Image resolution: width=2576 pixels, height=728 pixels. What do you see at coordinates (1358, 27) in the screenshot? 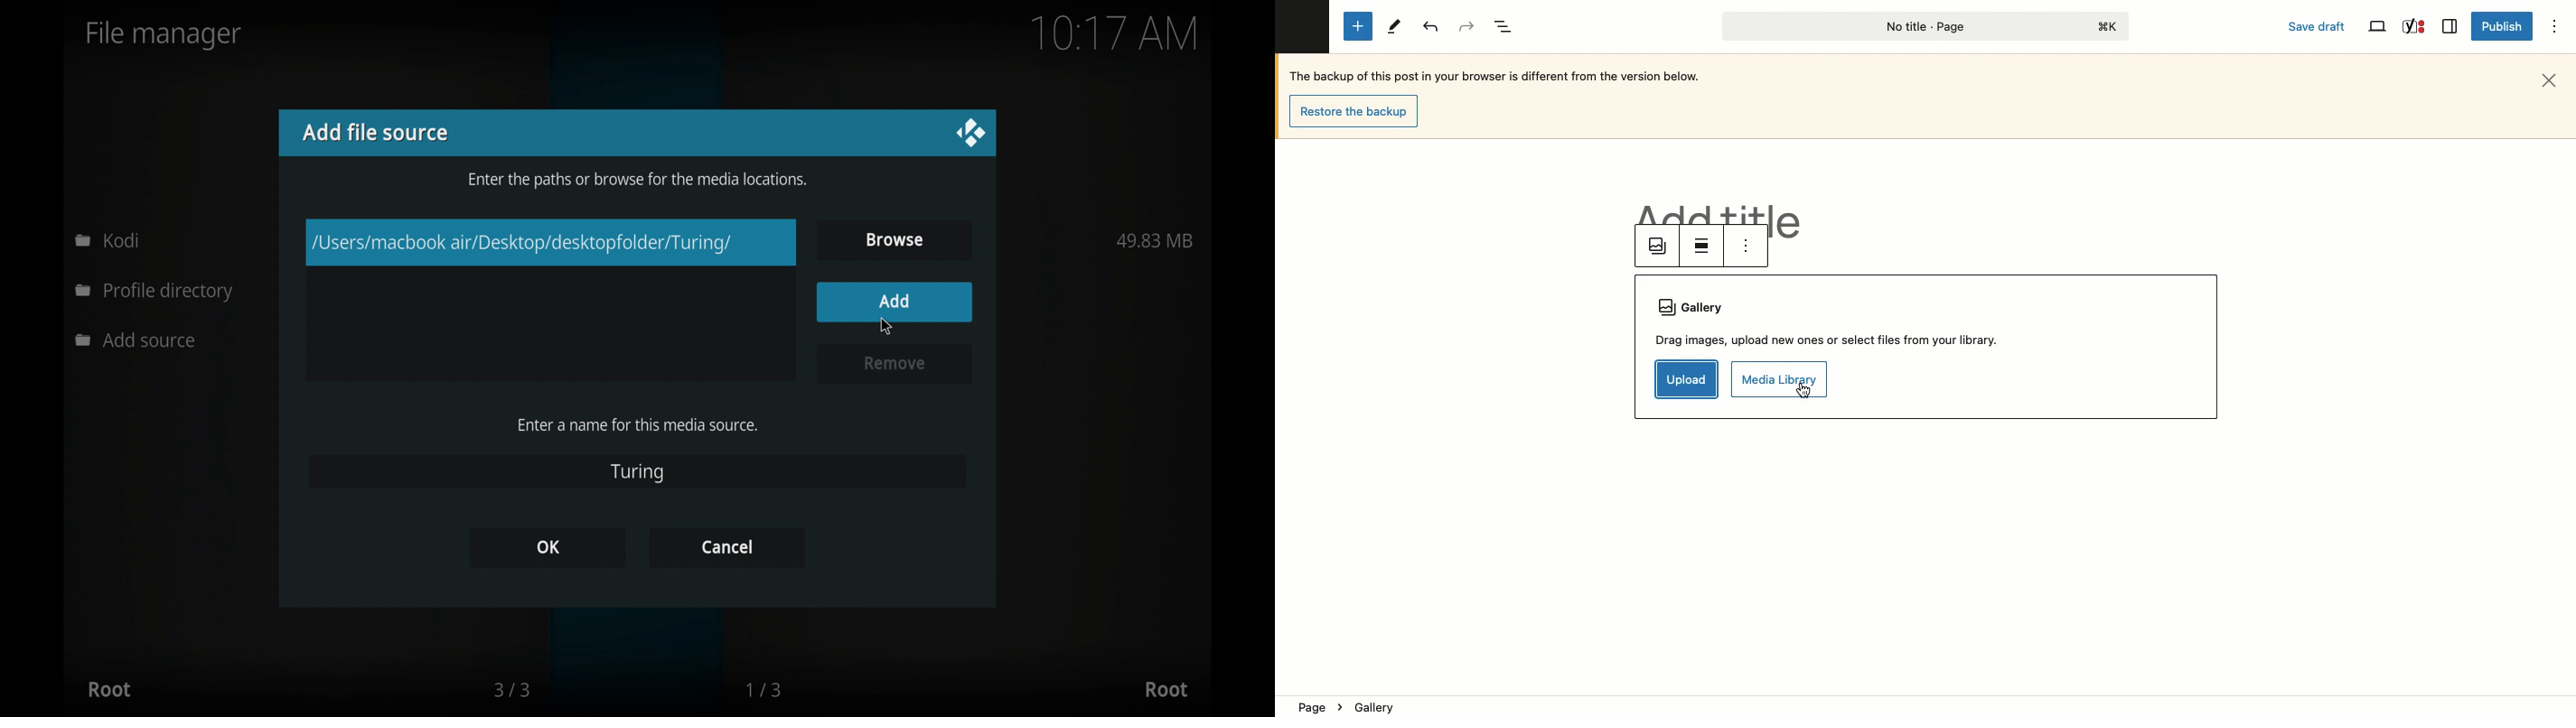
I see `Add new block` at bounding box center [1358, 27].